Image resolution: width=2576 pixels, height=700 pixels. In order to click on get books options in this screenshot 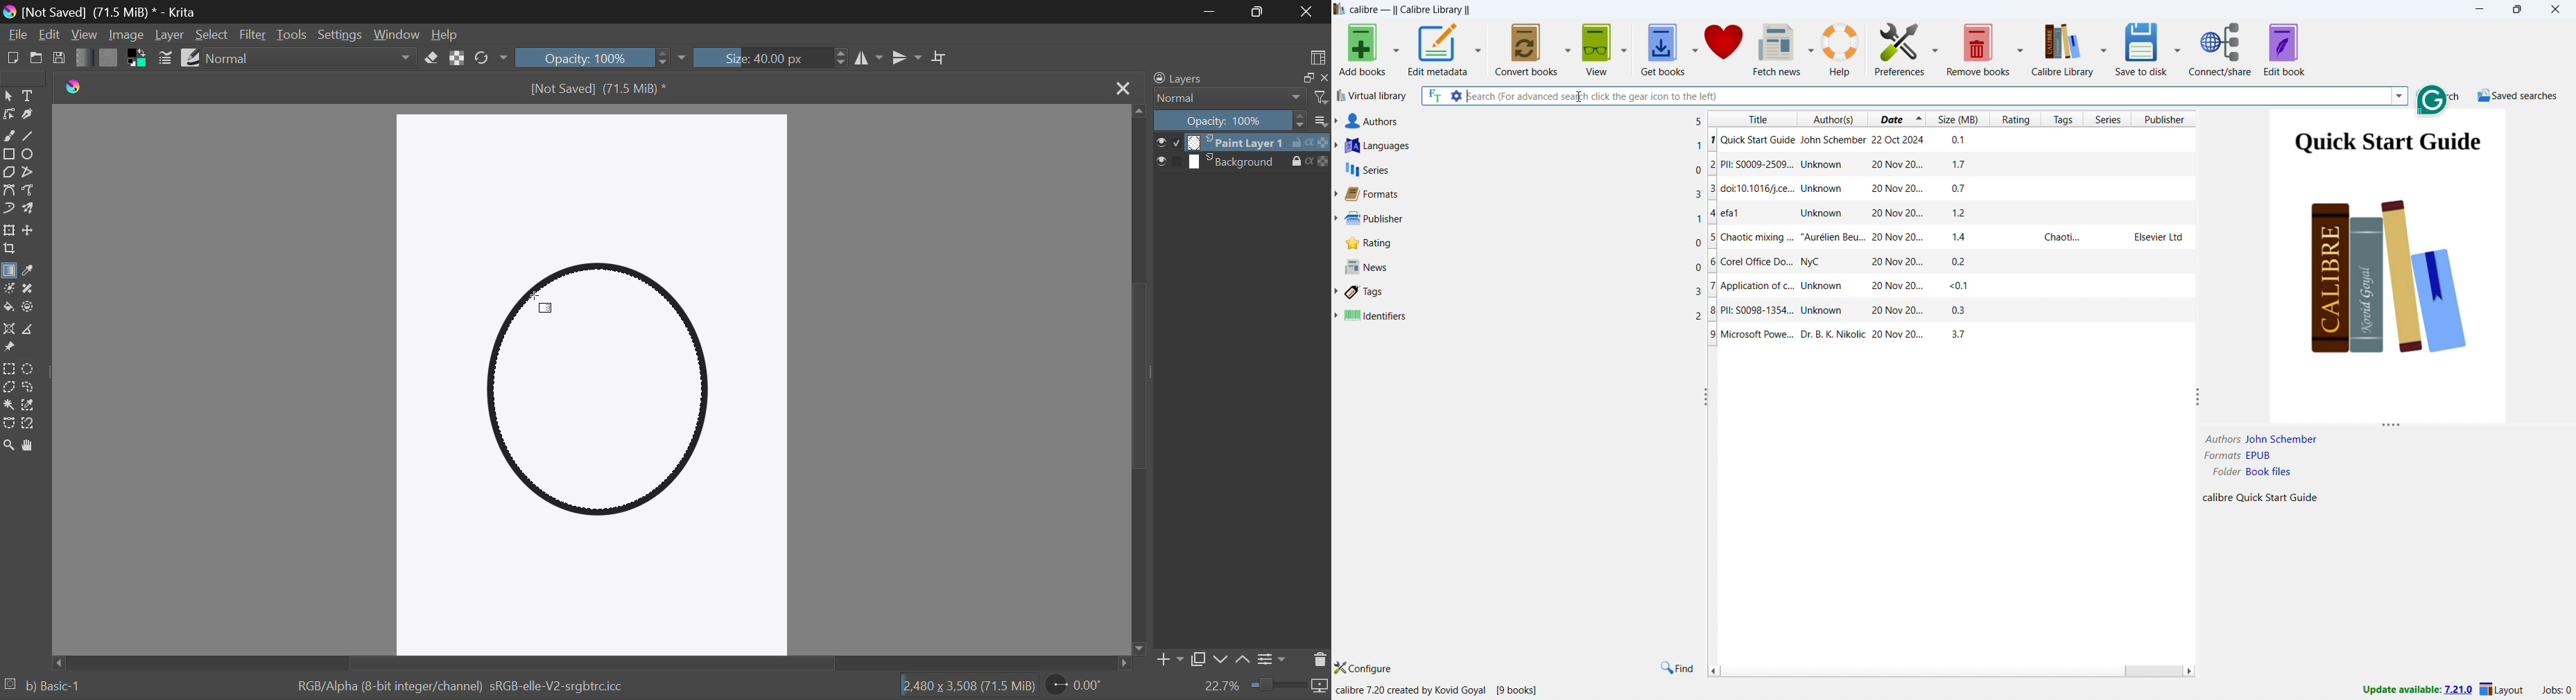, I will do `click(1695, 48)`.